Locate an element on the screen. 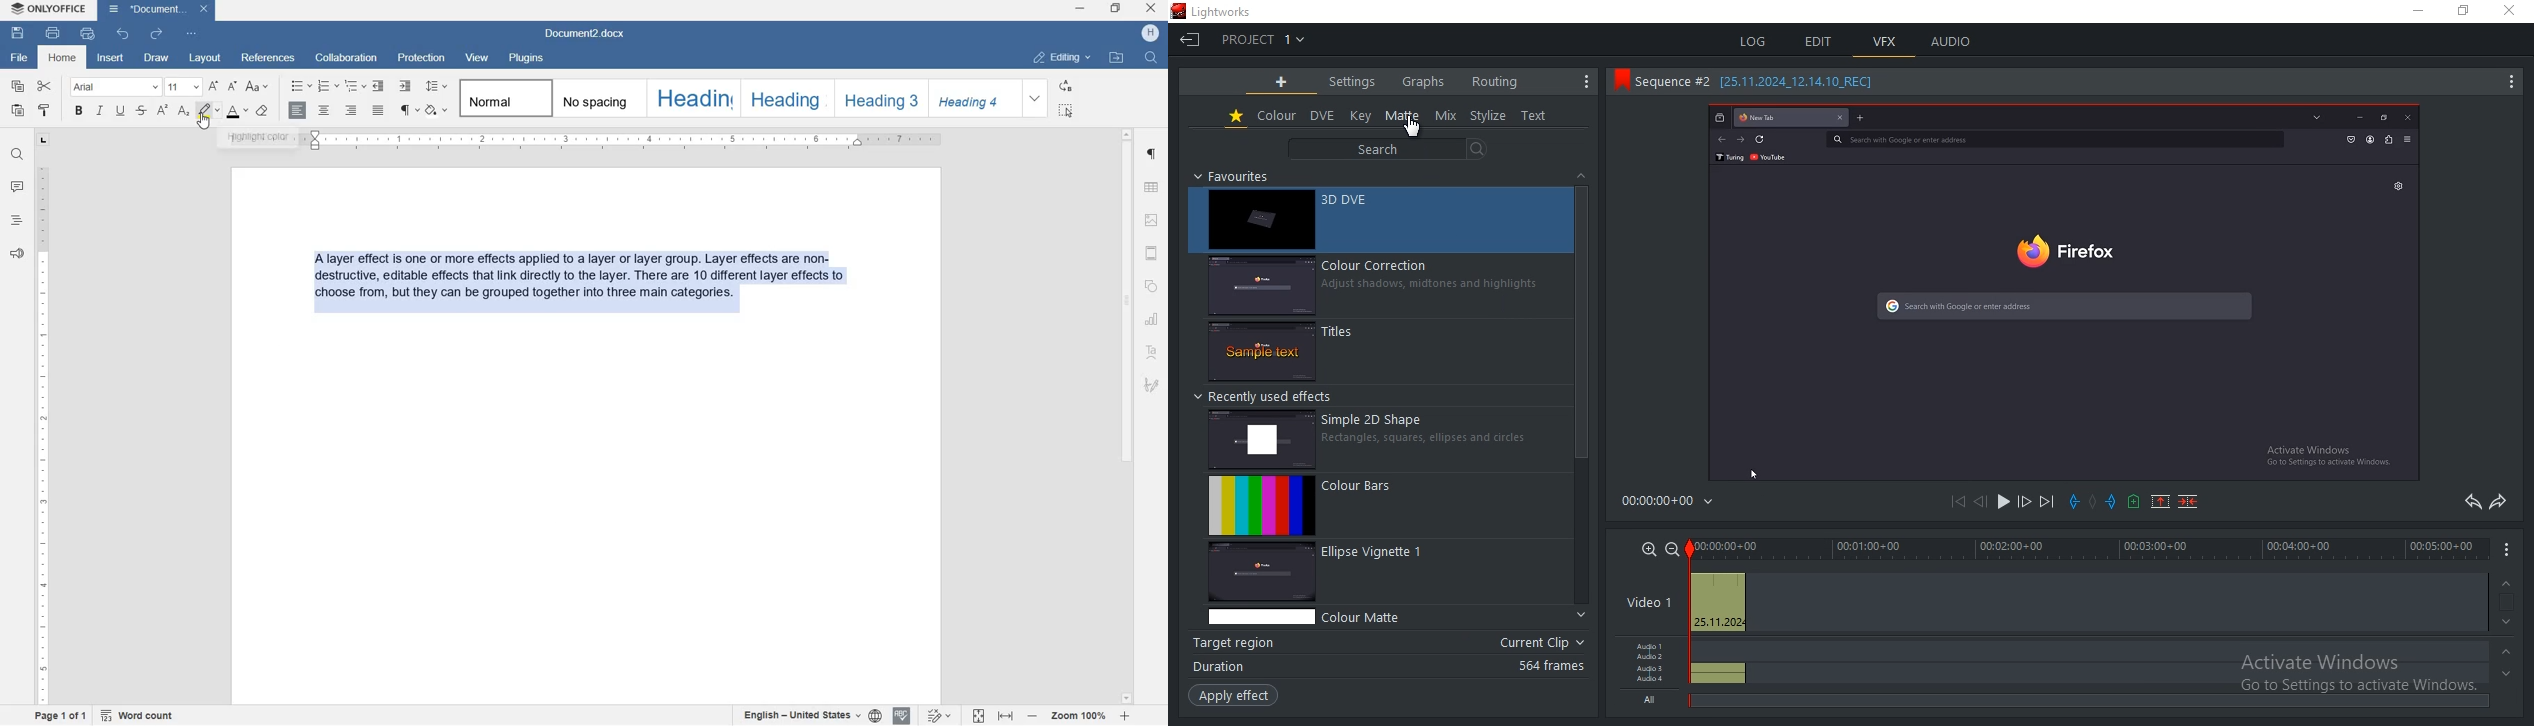 This screenshot has width=2548, height=728. CURSOR is located at coordinates (203, 122).